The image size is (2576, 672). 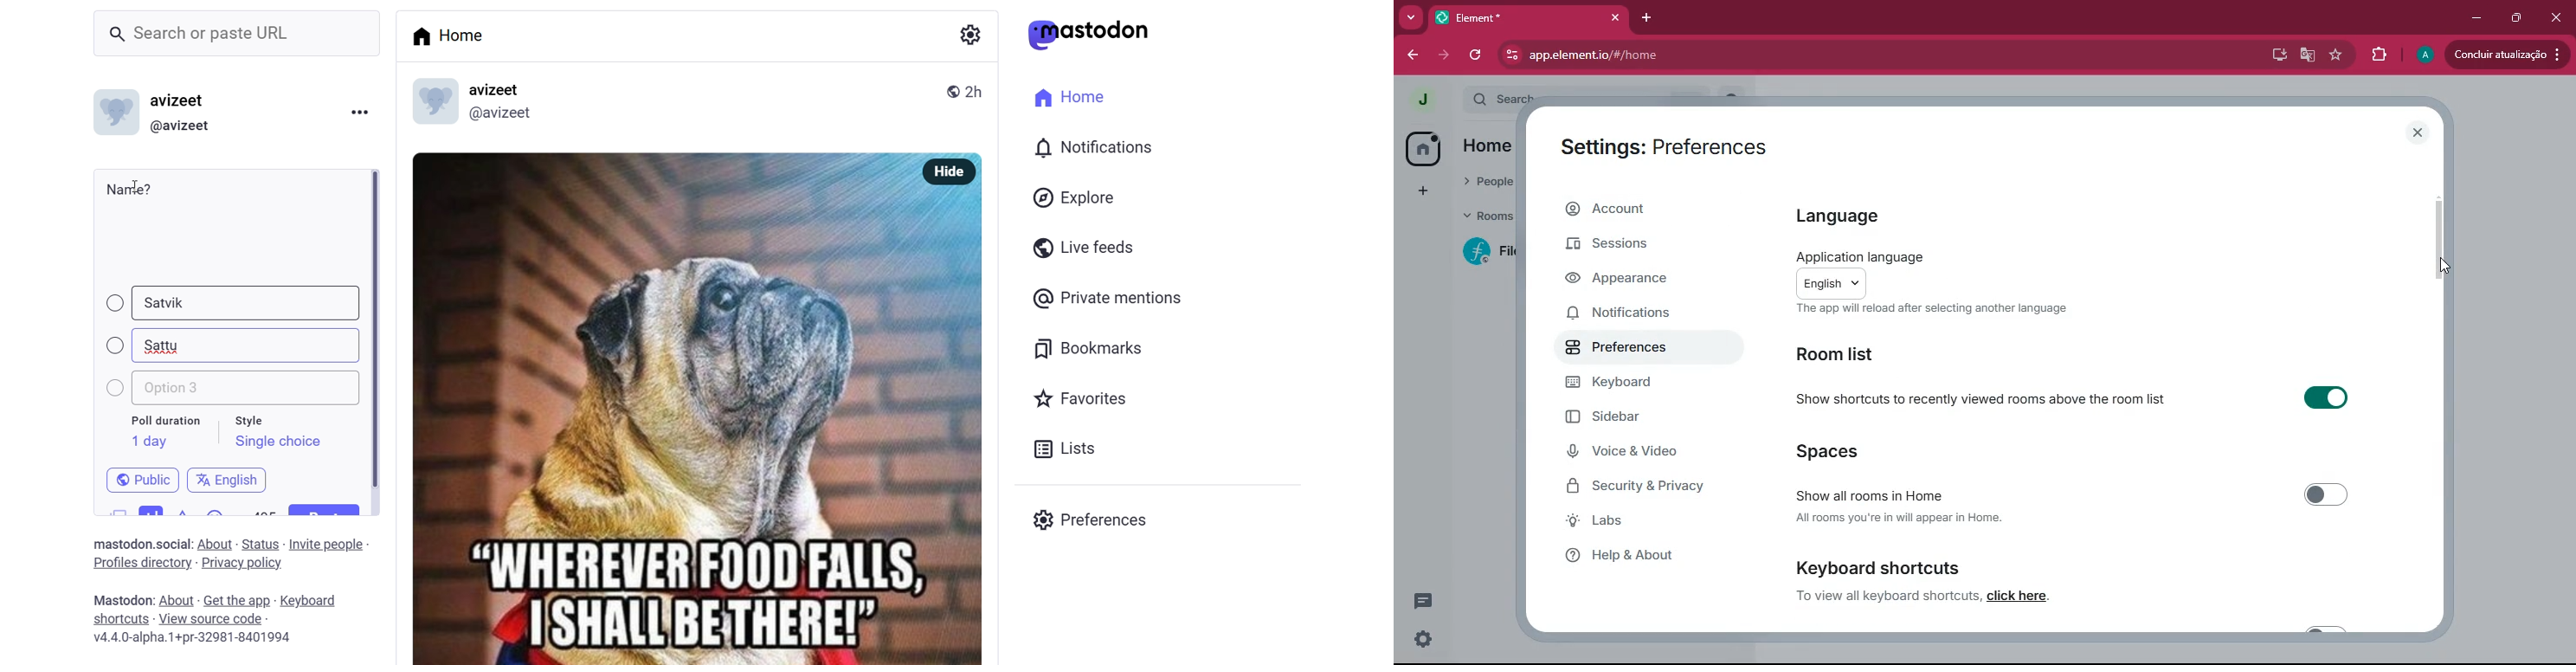 I want to click on social, so click(x=171, y=544).